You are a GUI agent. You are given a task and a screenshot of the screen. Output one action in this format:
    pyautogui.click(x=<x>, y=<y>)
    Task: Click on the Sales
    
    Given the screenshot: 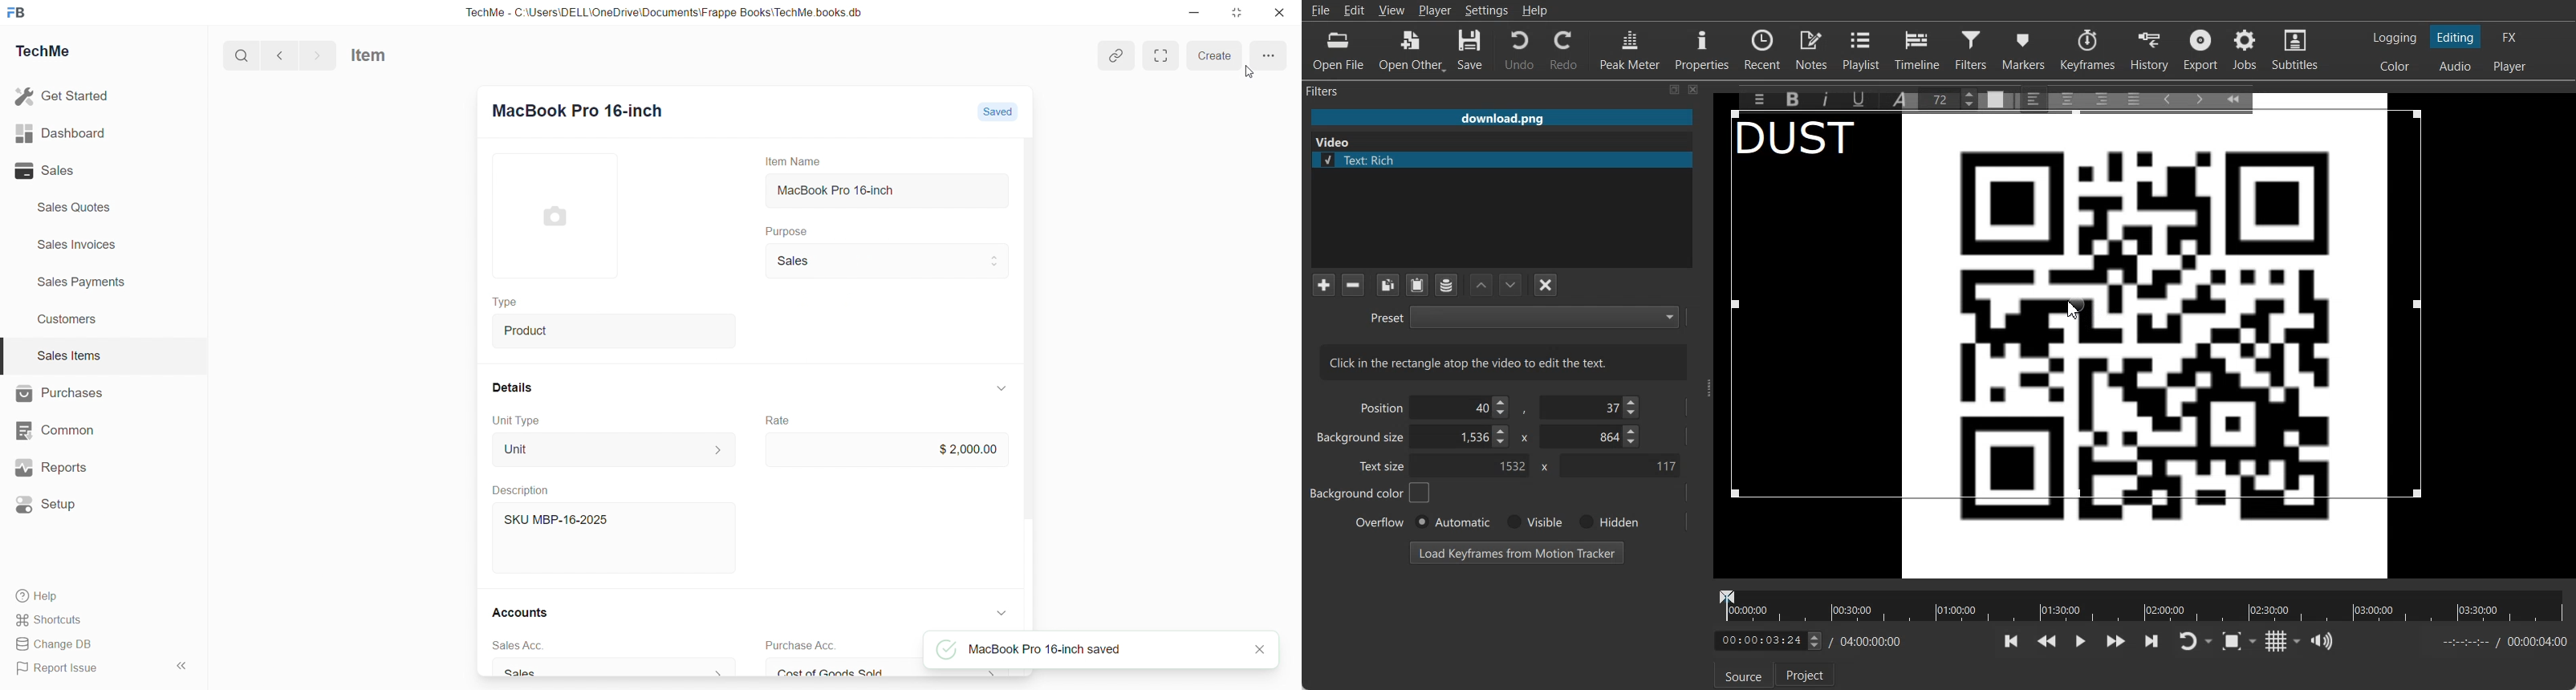 What is the action you would take?
    pyautogui.click(x=885, y=262)
    